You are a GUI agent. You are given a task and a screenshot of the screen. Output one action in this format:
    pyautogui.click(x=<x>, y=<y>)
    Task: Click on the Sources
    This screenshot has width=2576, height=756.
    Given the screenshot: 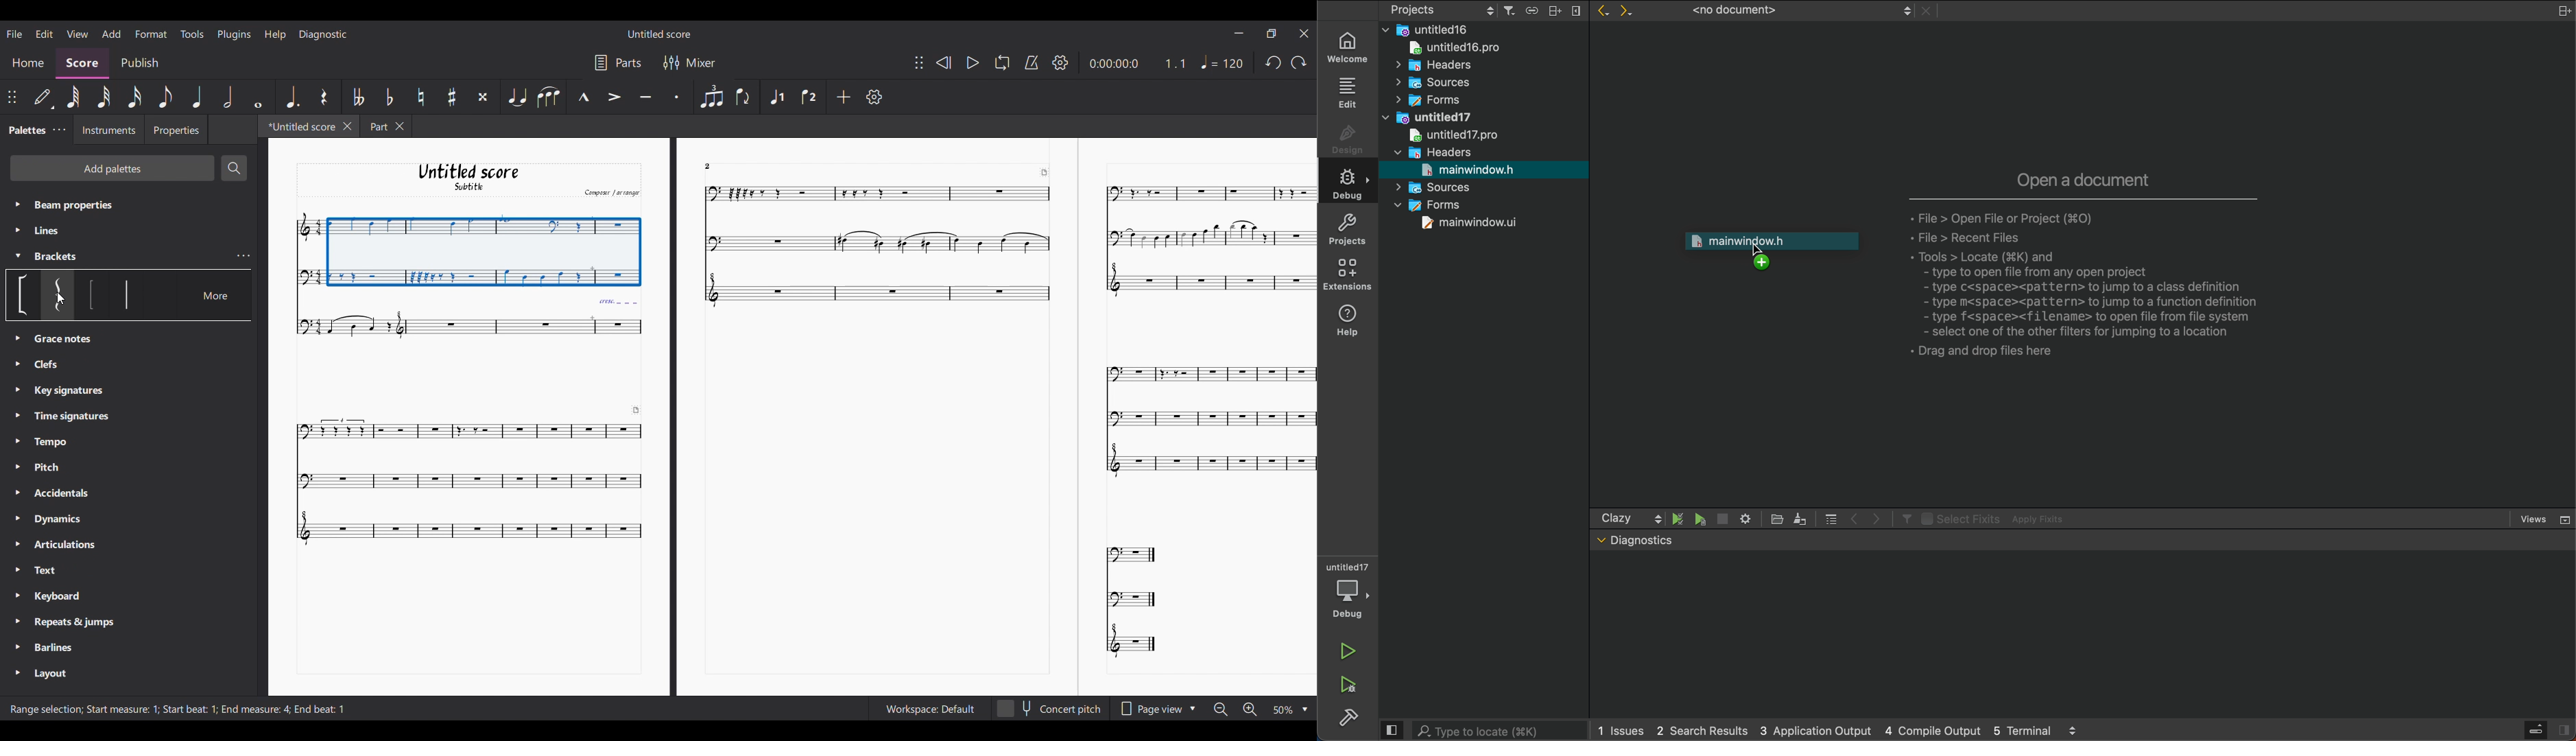 What is the action you would take?
    pyautogui.click(x=1431, y=83)
    